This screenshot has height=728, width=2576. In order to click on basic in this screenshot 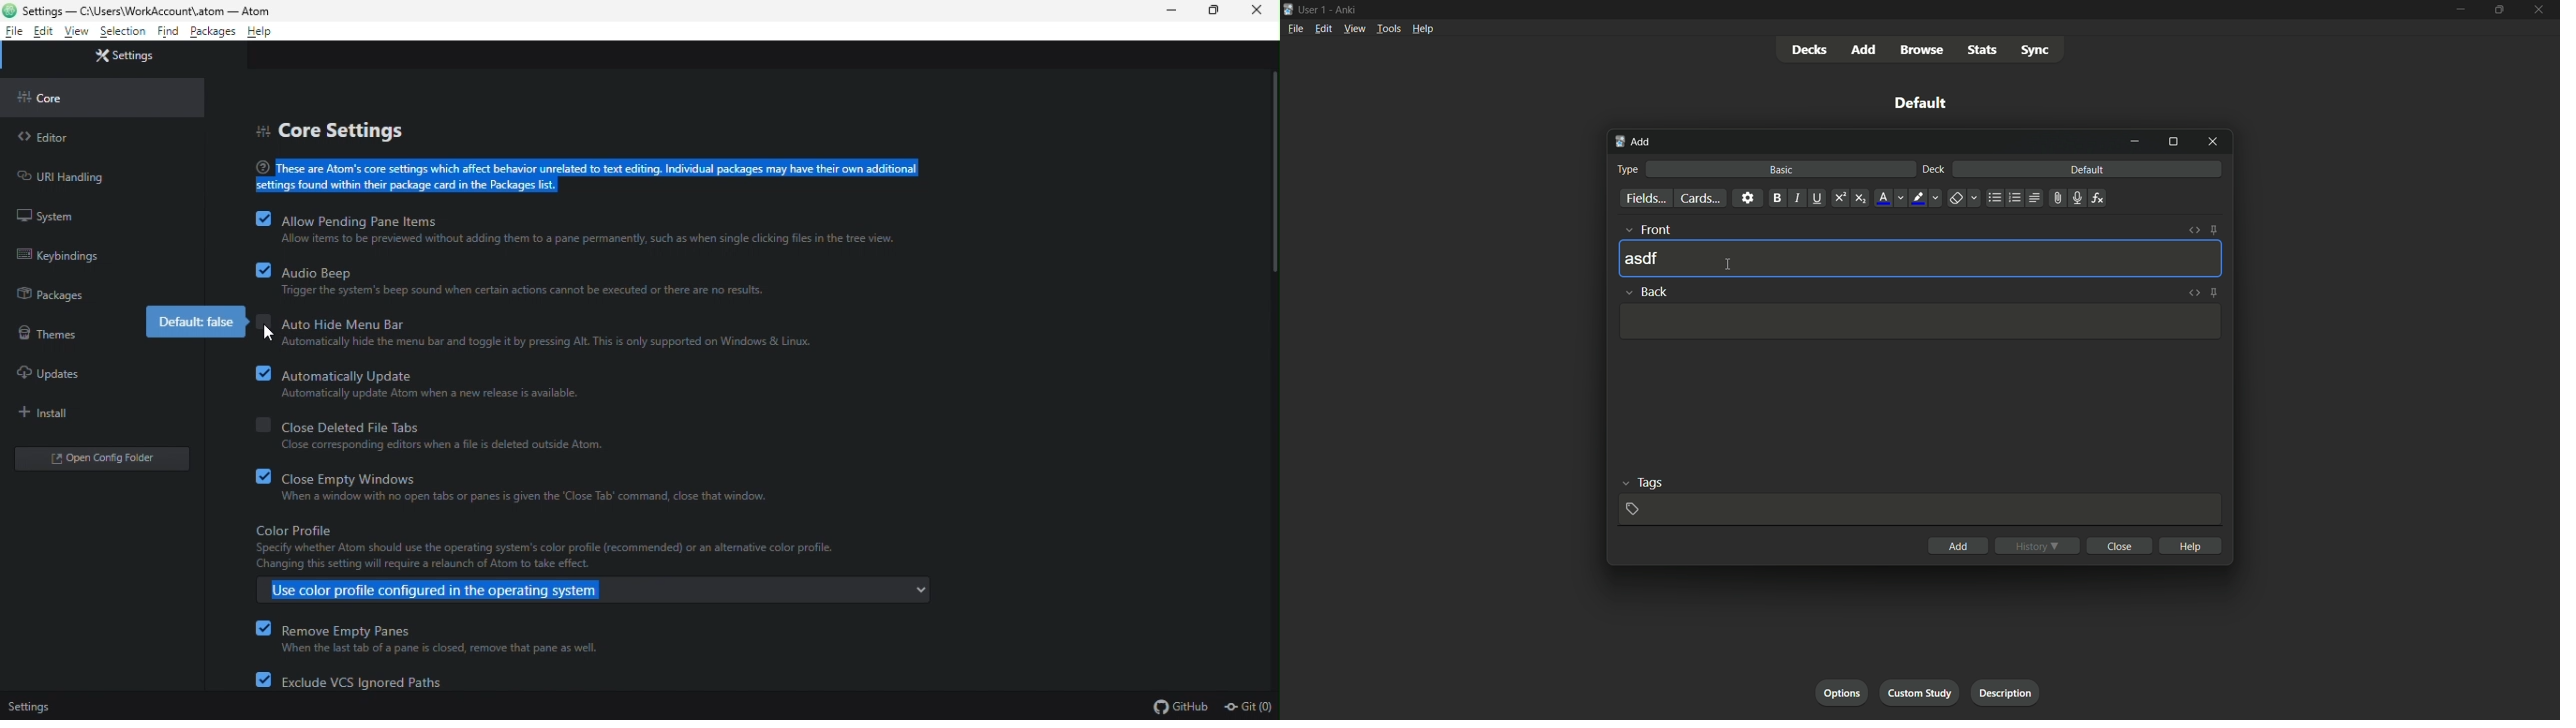, I will do `click(1782, 169)`.